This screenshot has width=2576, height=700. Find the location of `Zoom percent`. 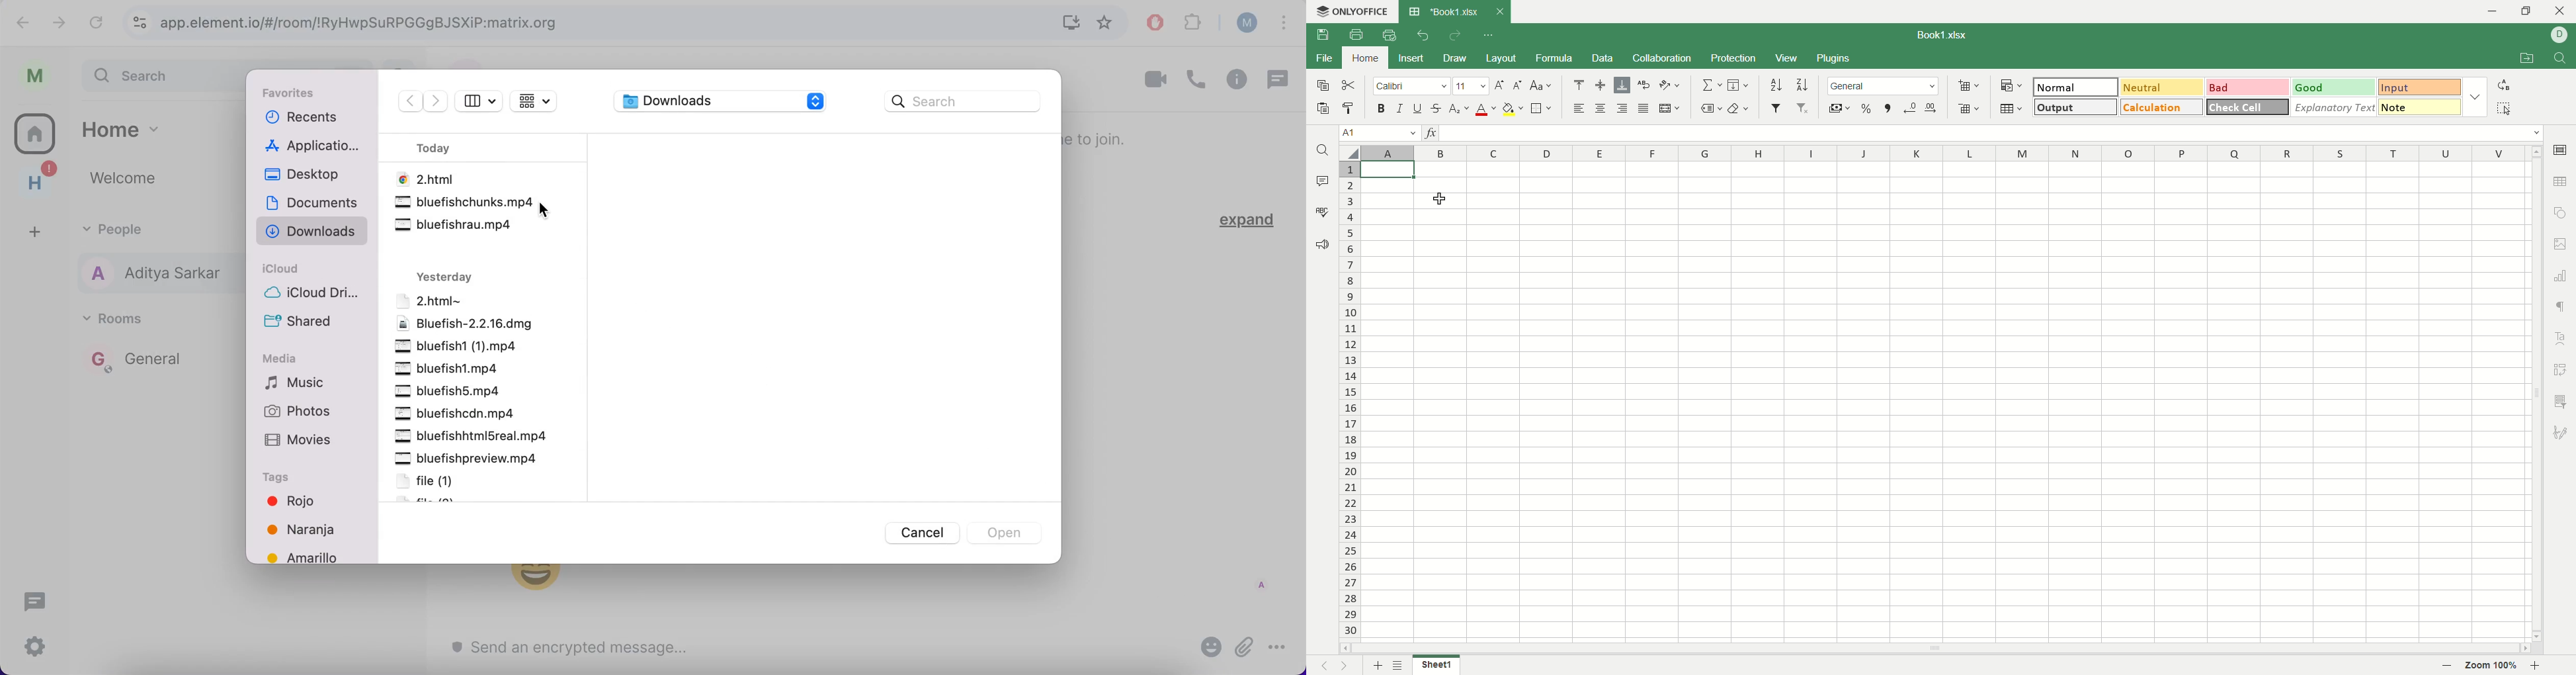

Zoom percent is located at coordinates (2491, 666).